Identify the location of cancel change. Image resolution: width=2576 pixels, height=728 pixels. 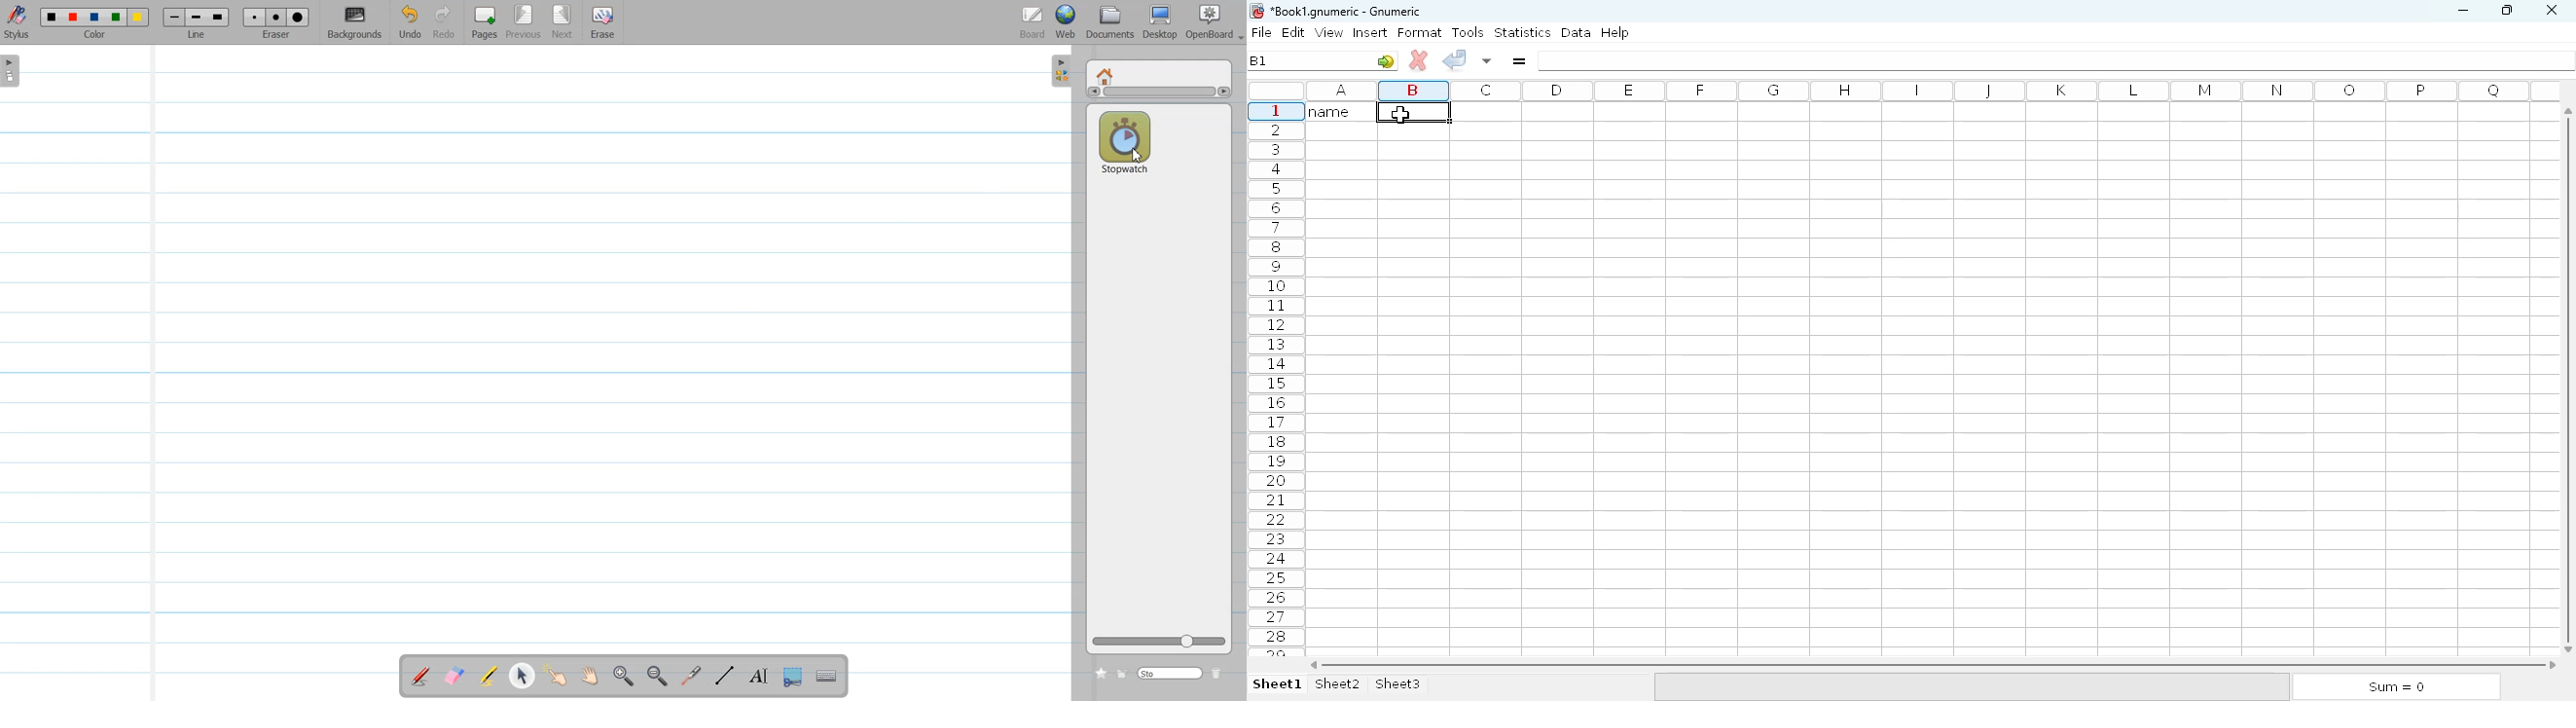
(1419, 60).